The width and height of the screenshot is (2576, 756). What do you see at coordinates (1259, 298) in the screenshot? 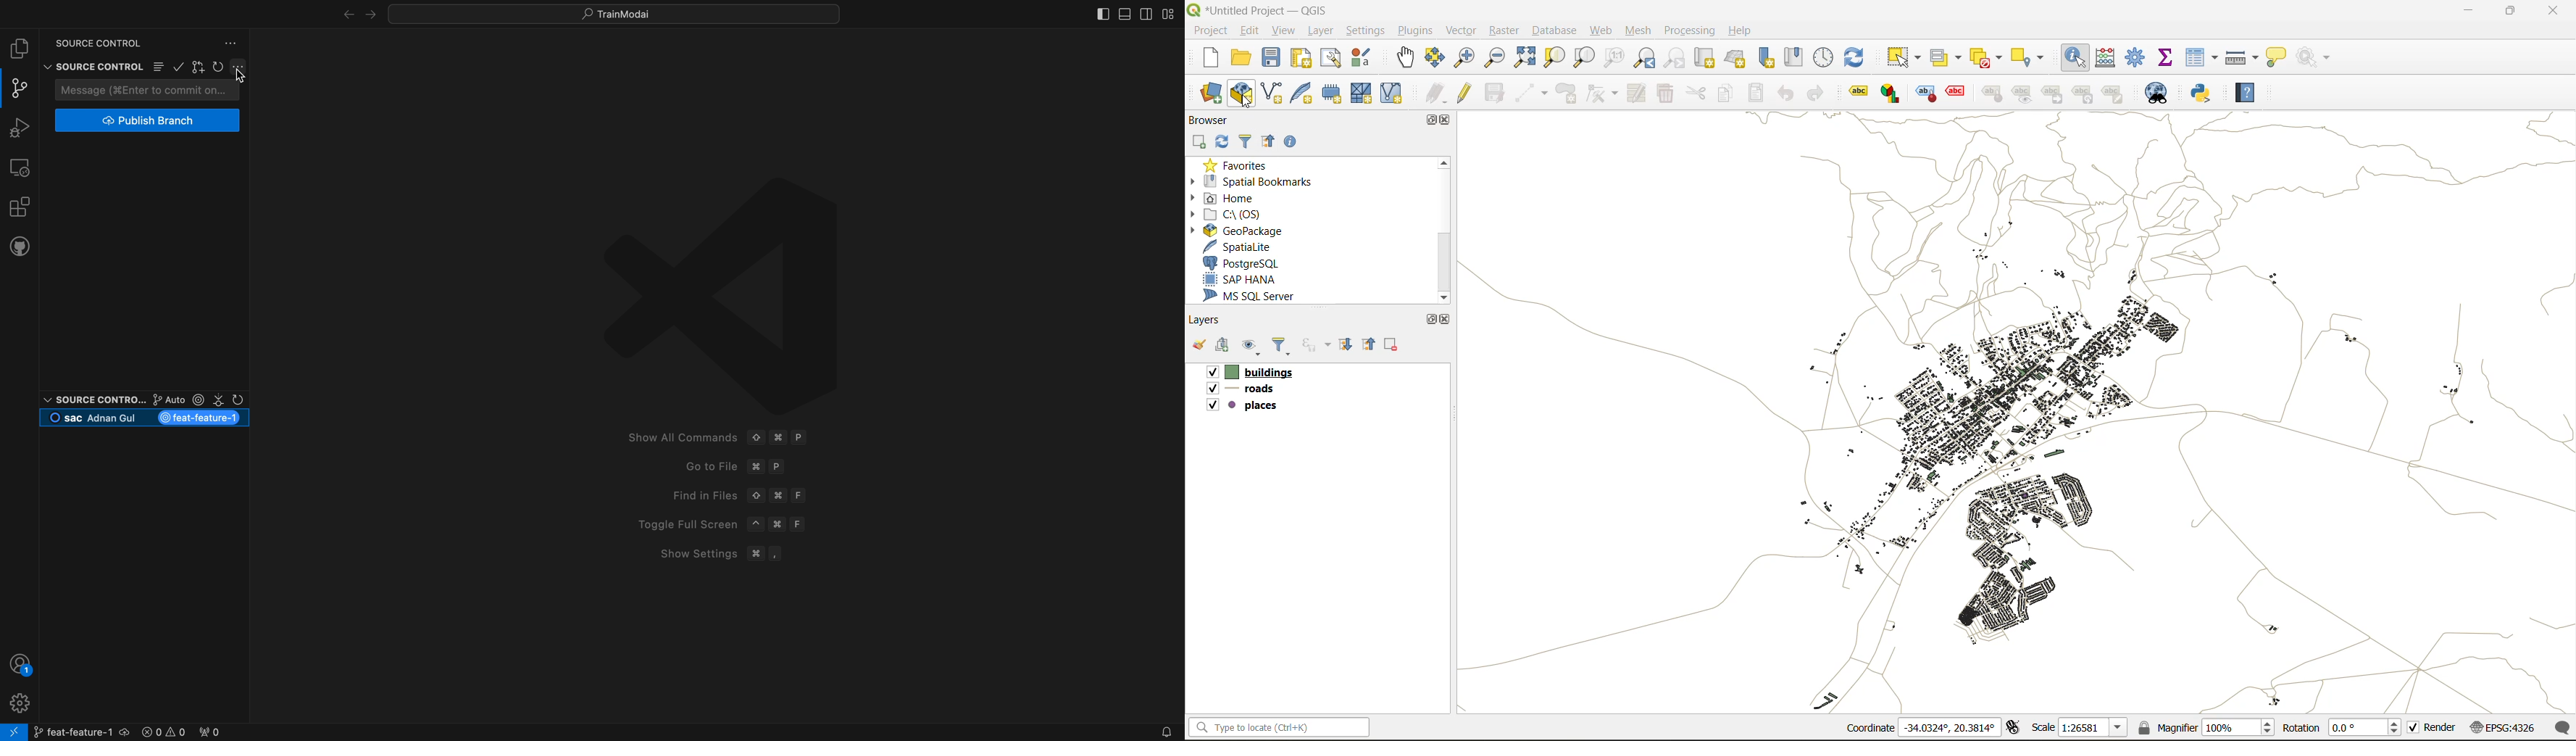
I see `ms sql server` at bounding box center [1259, 298].